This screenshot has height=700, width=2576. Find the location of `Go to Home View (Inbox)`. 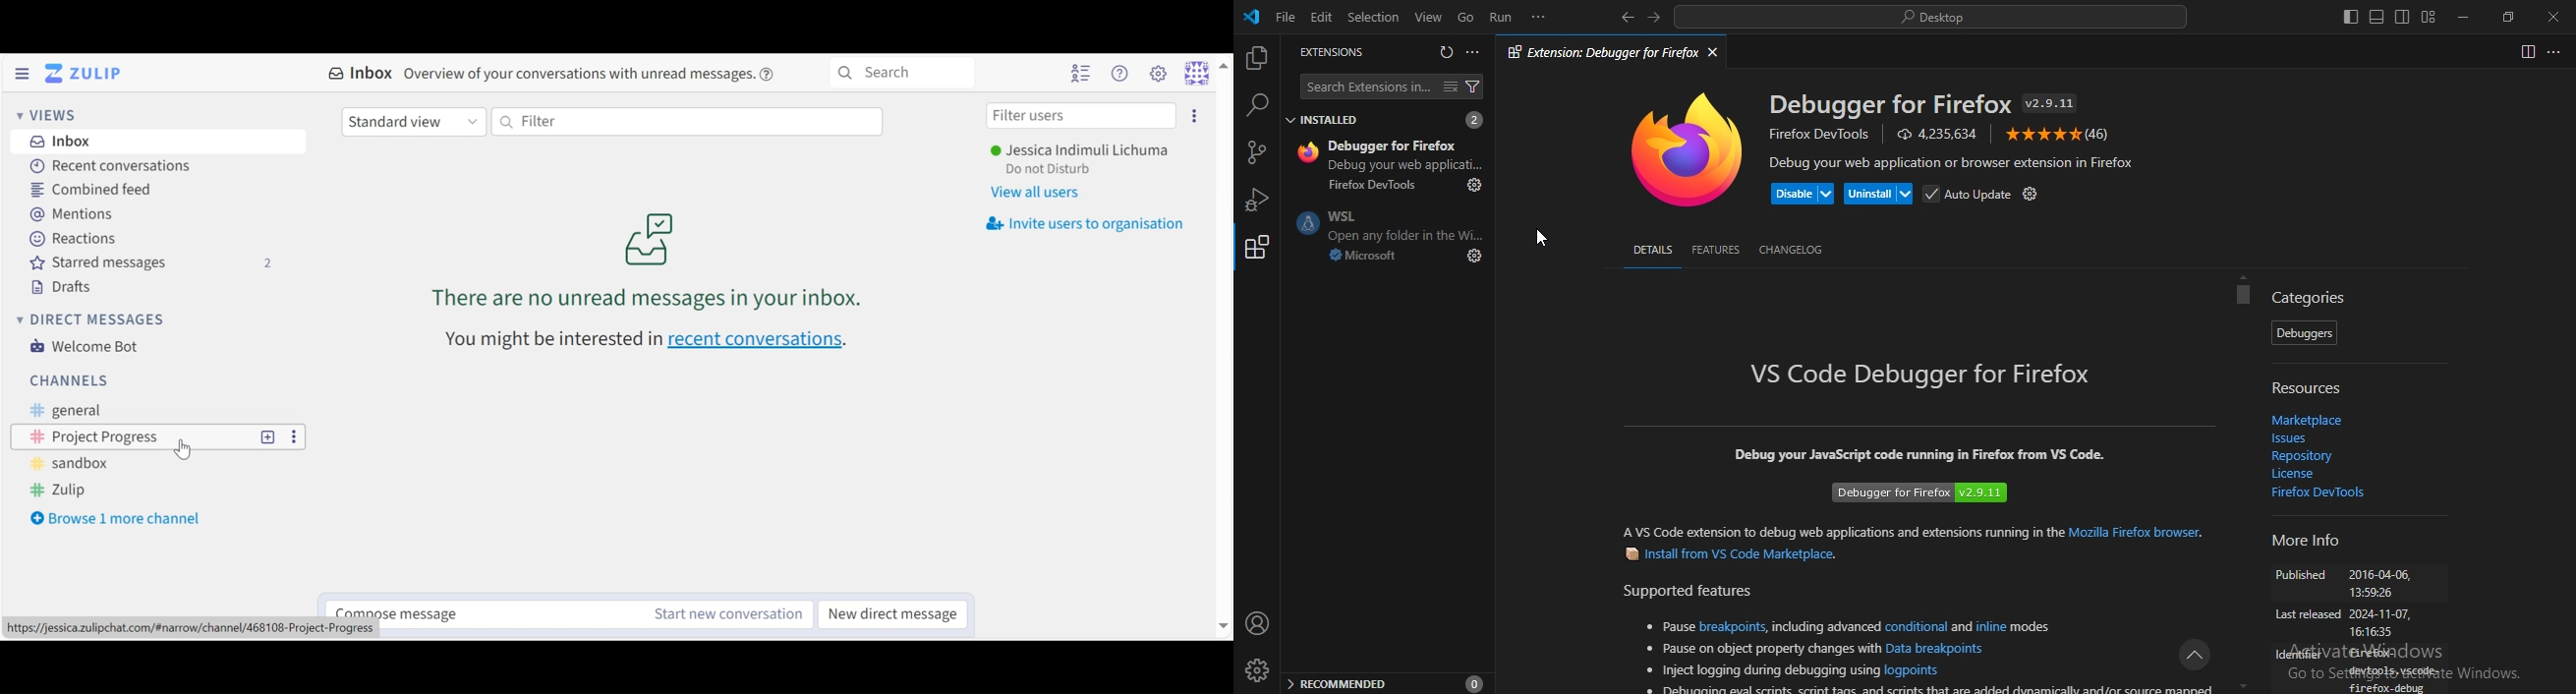

Go to Home View (Inbox) is located at coordinates (89, 73).